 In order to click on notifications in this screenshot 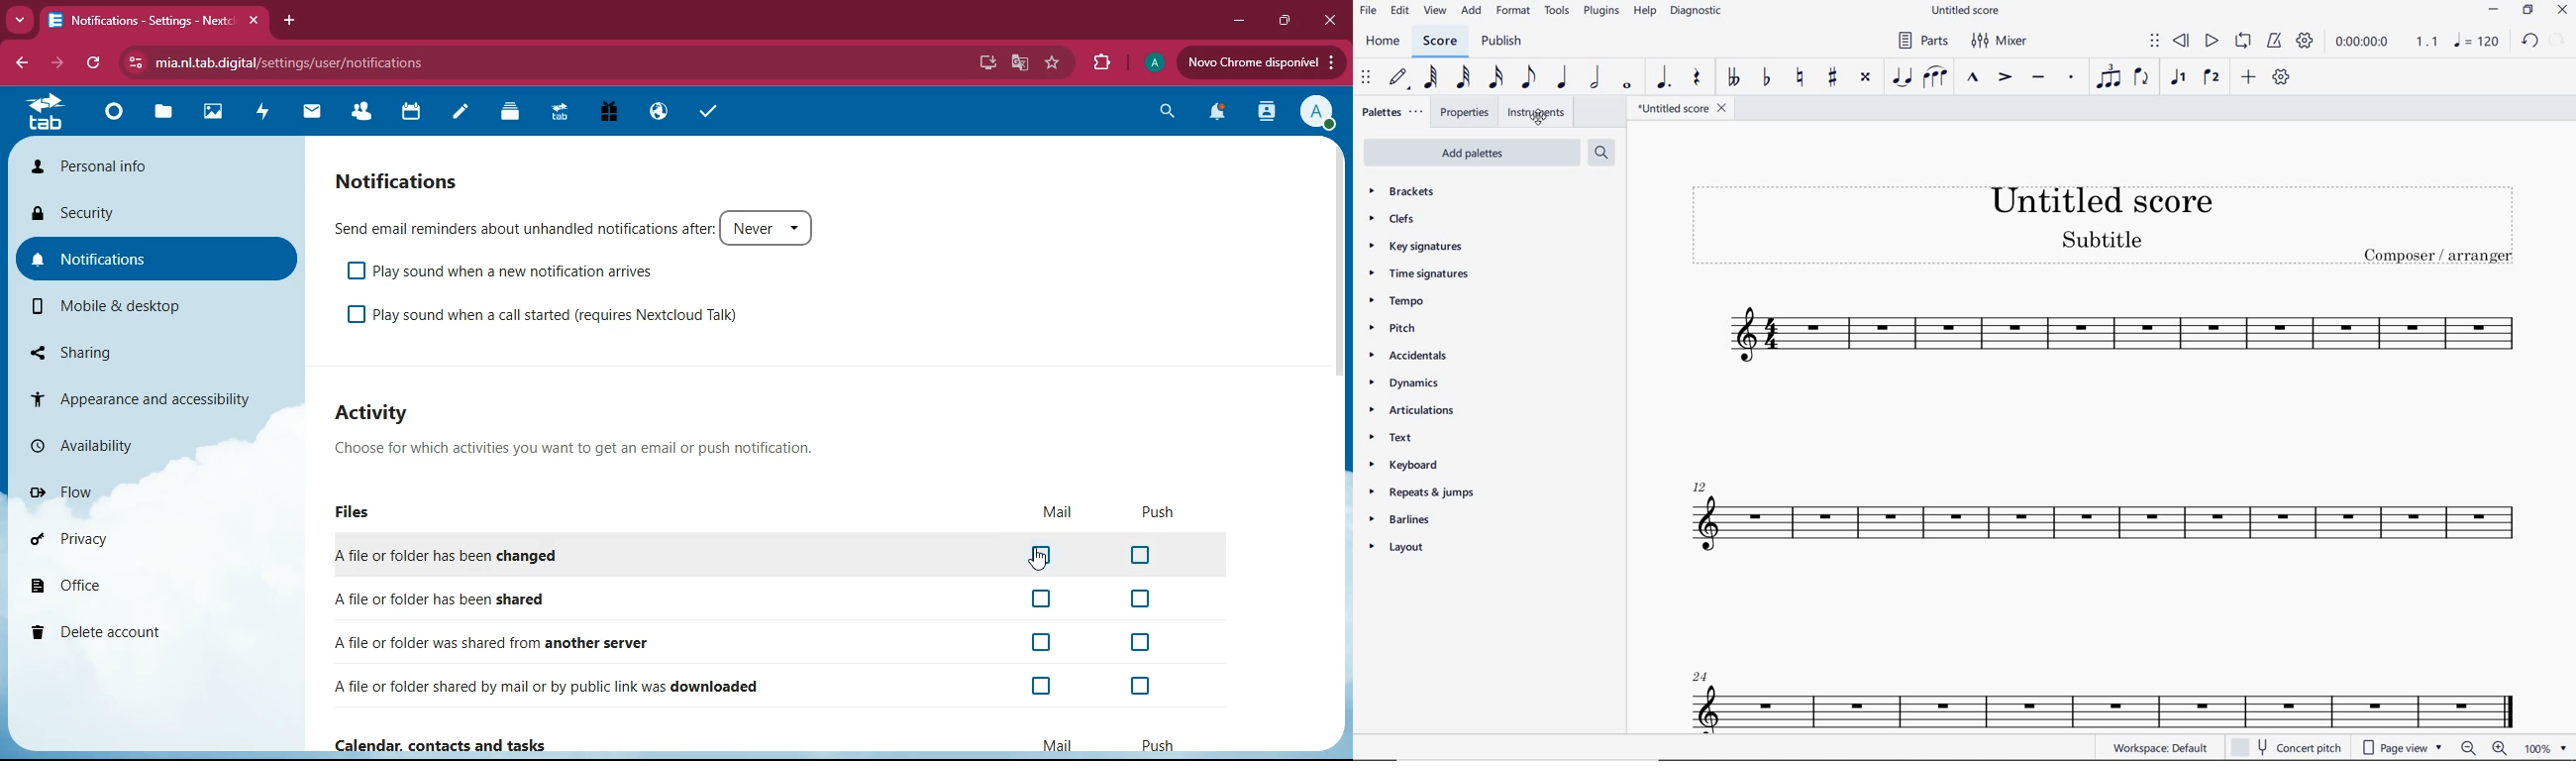, I will do `click(149, 260)`.